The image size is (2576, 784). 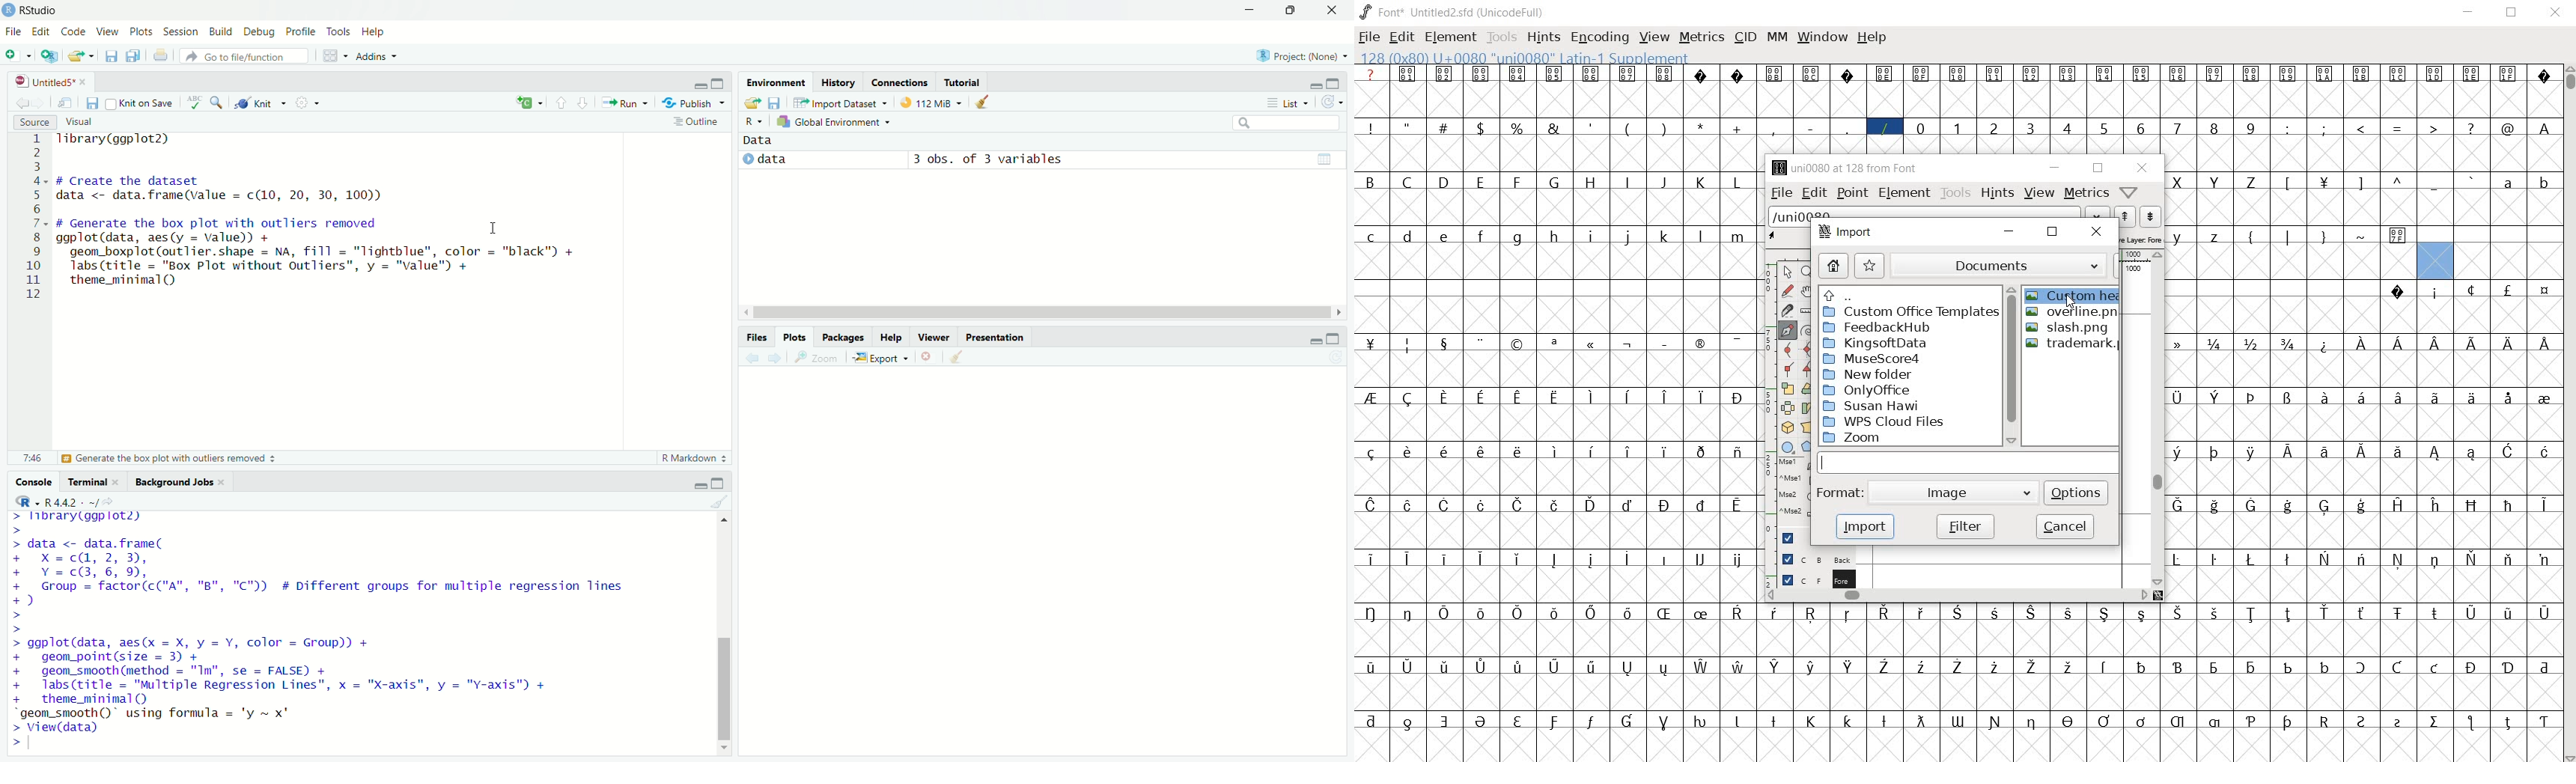 I want to click on glyph, so click(x=2253, y=397).